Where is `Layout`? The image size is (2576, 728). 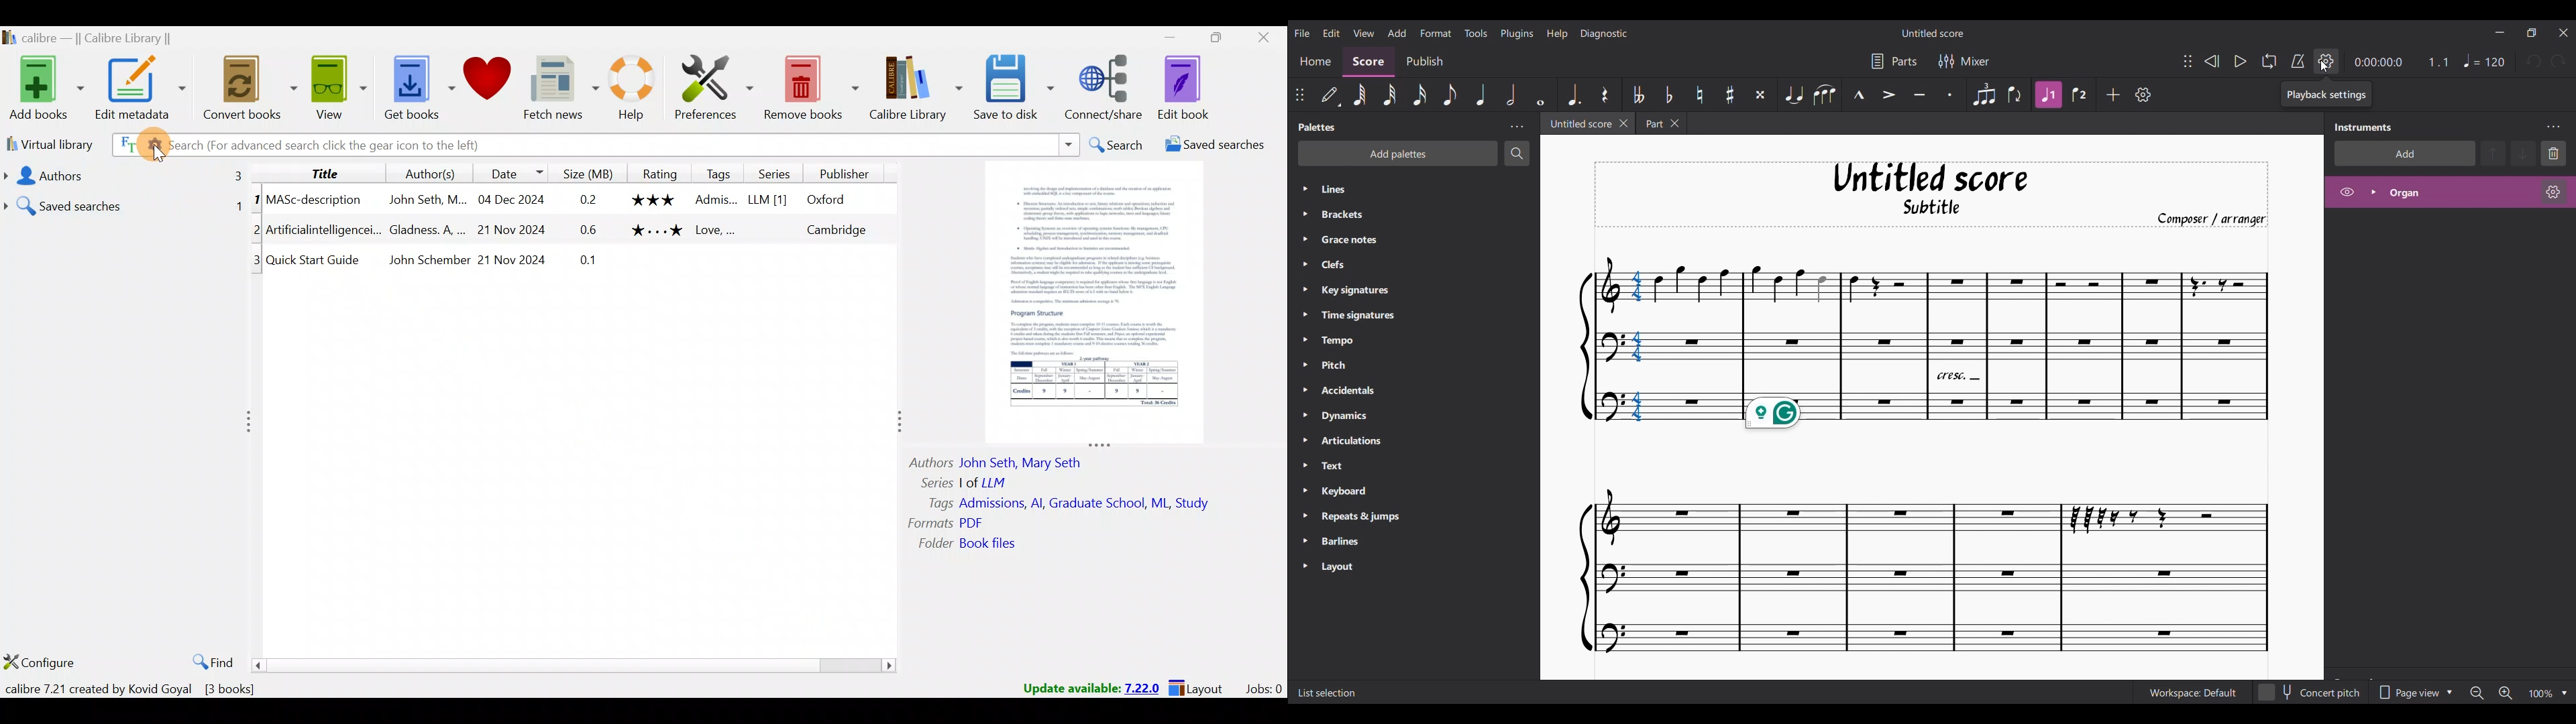 Layout is located at coordinates (1200, 686).